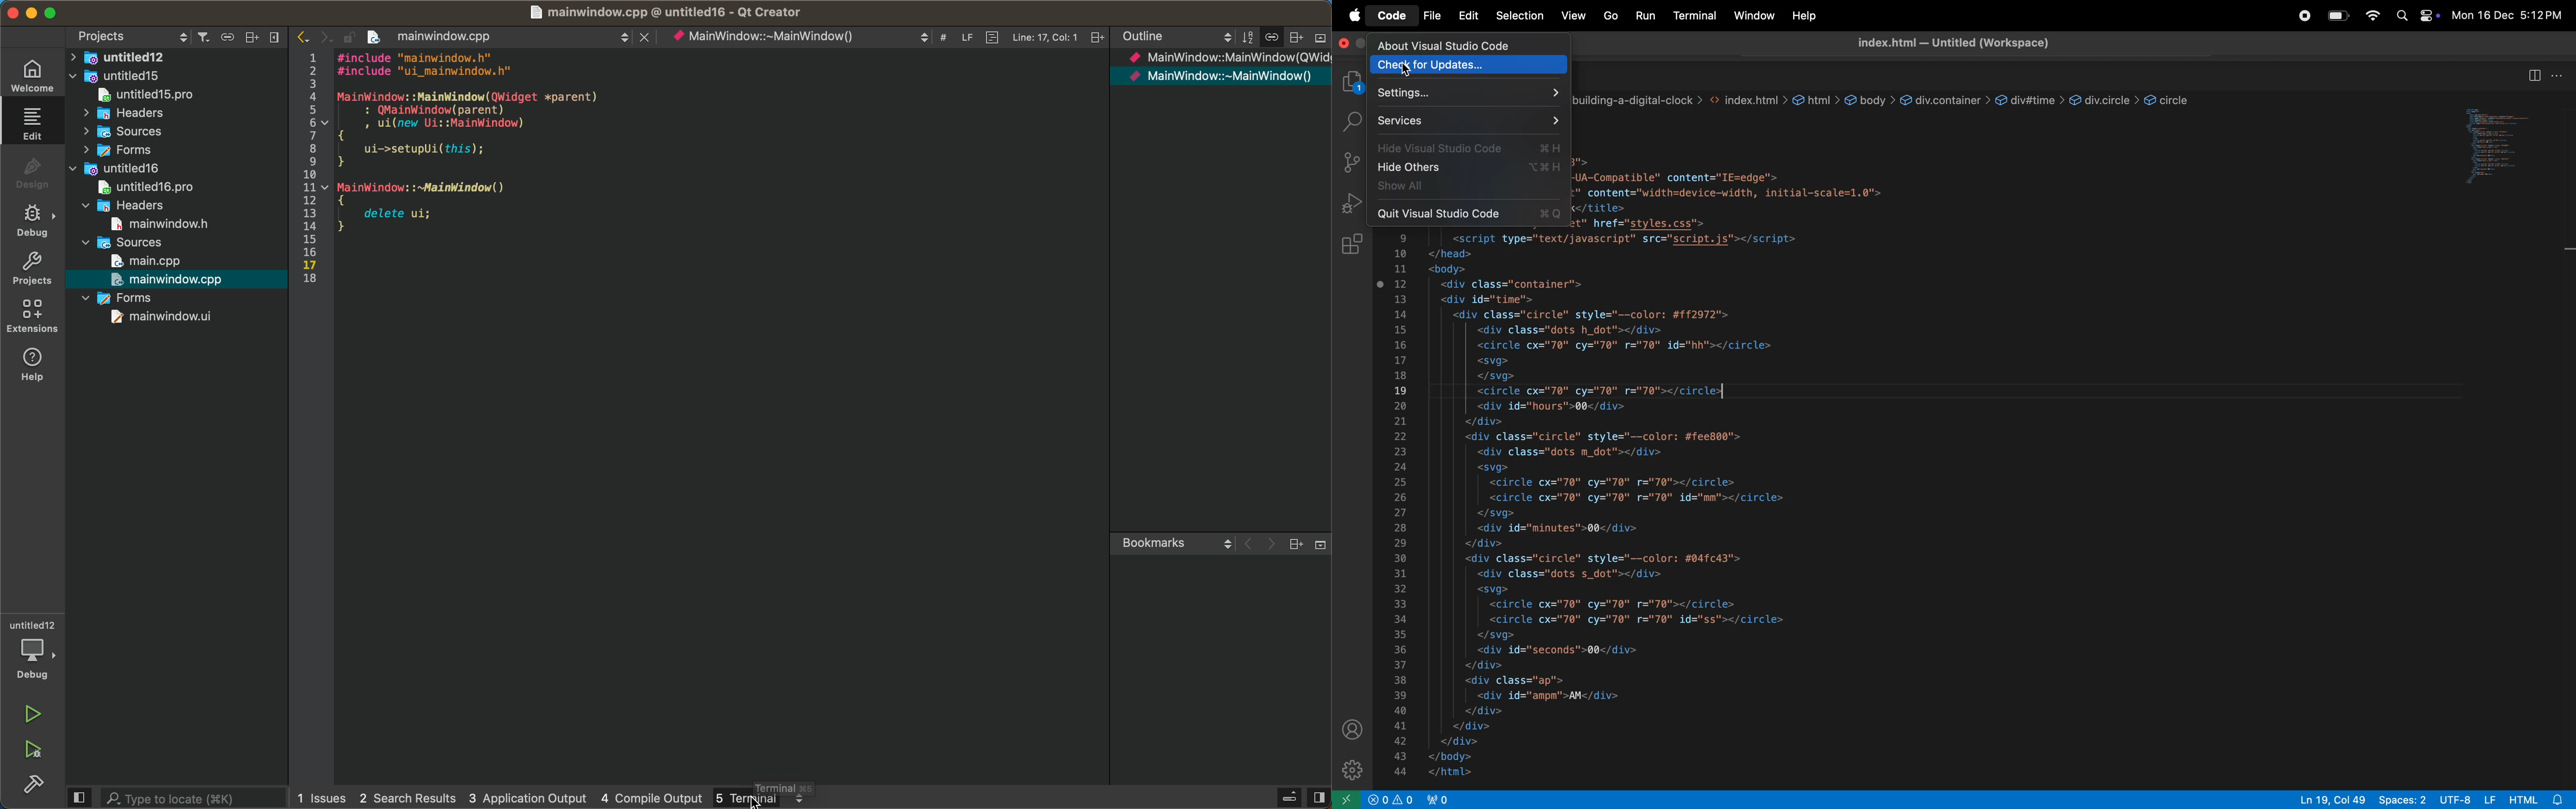 The height and width of the screenshot is (812, 2576). What do you see at coordinates (1483, 542) in the screenshot?
I see `</div>` at bounding box center [1483, 542].